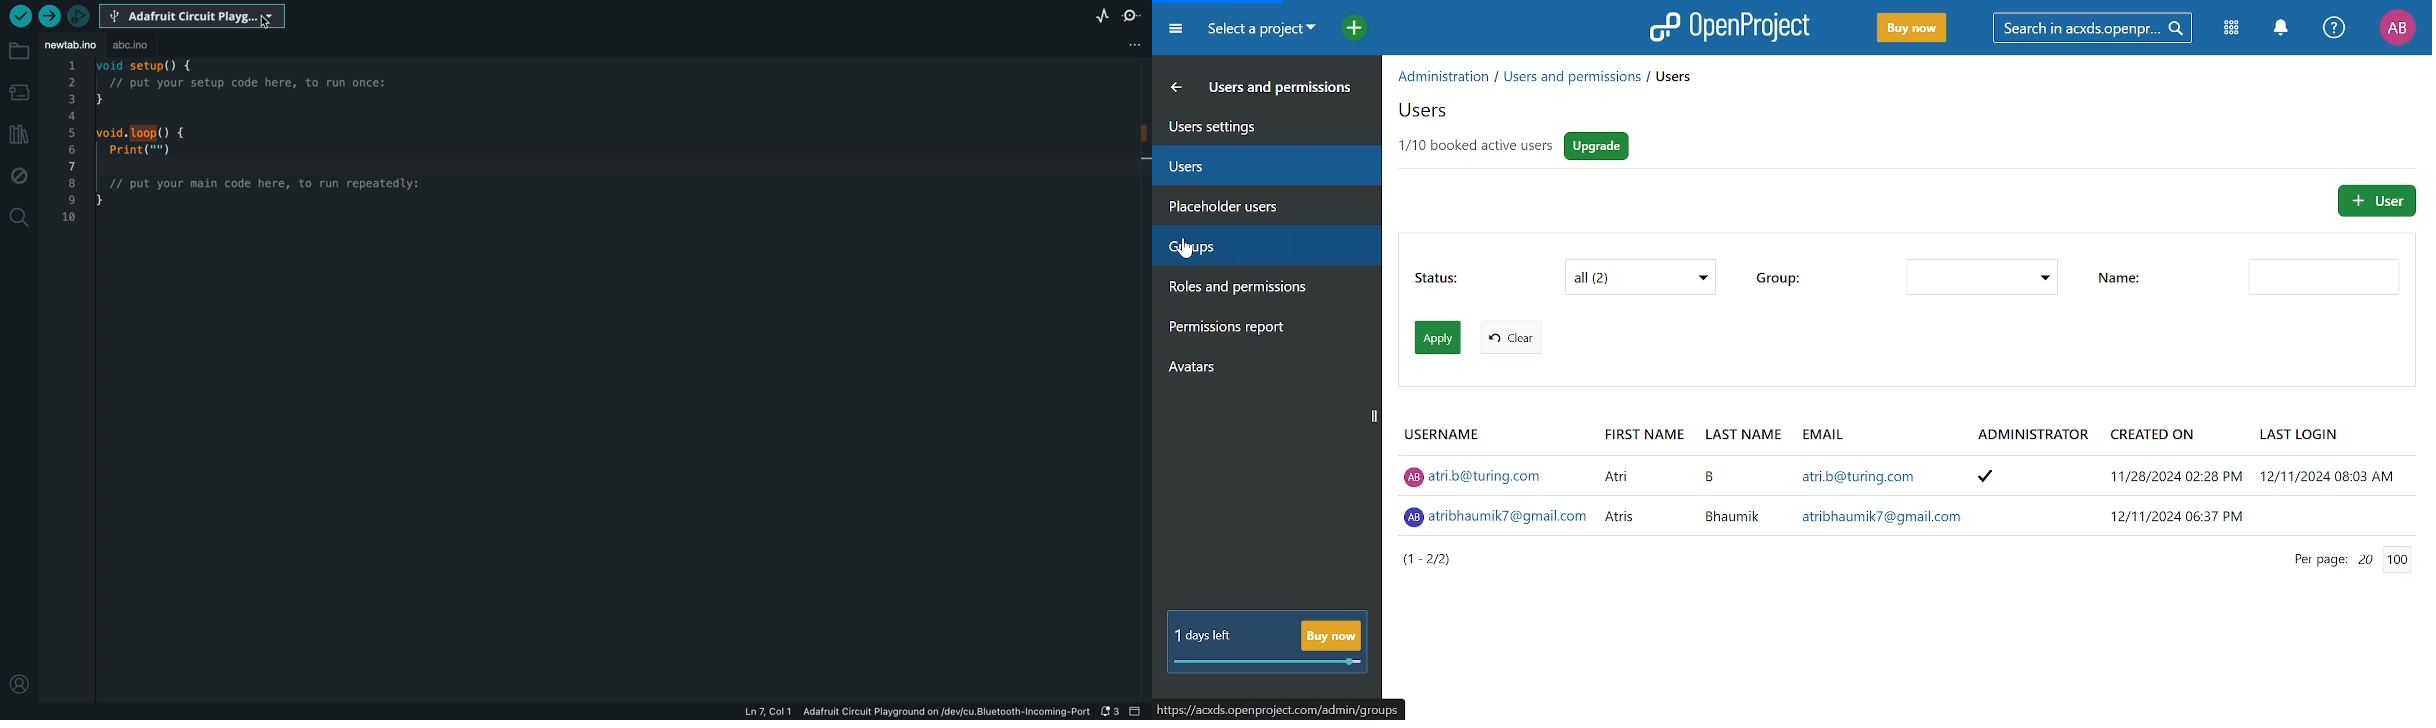 The height and width of the screenshot is (728, 2436). I want to click on lastnames, so click(1728, 500).